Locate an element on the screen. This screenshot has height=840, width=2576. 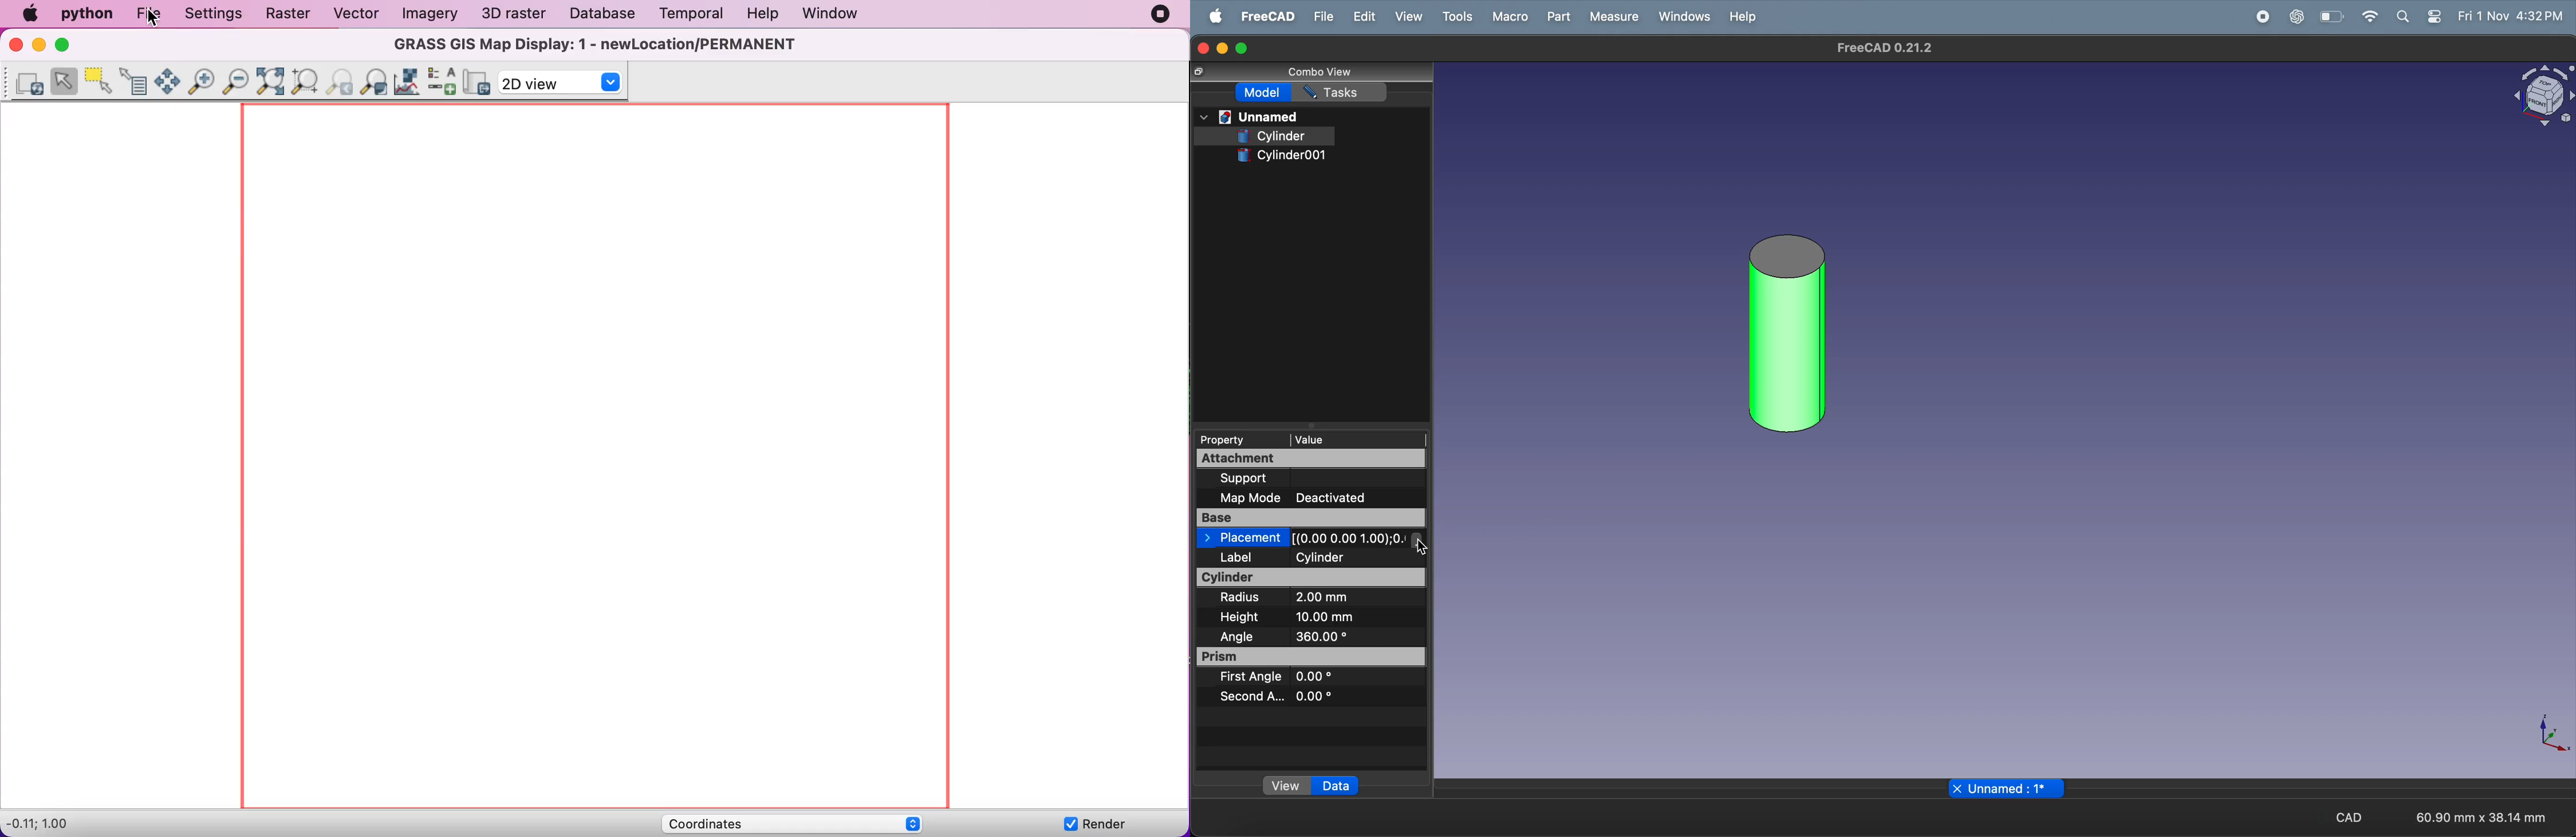
cylinder001 is located at coordinates (1286, 156).